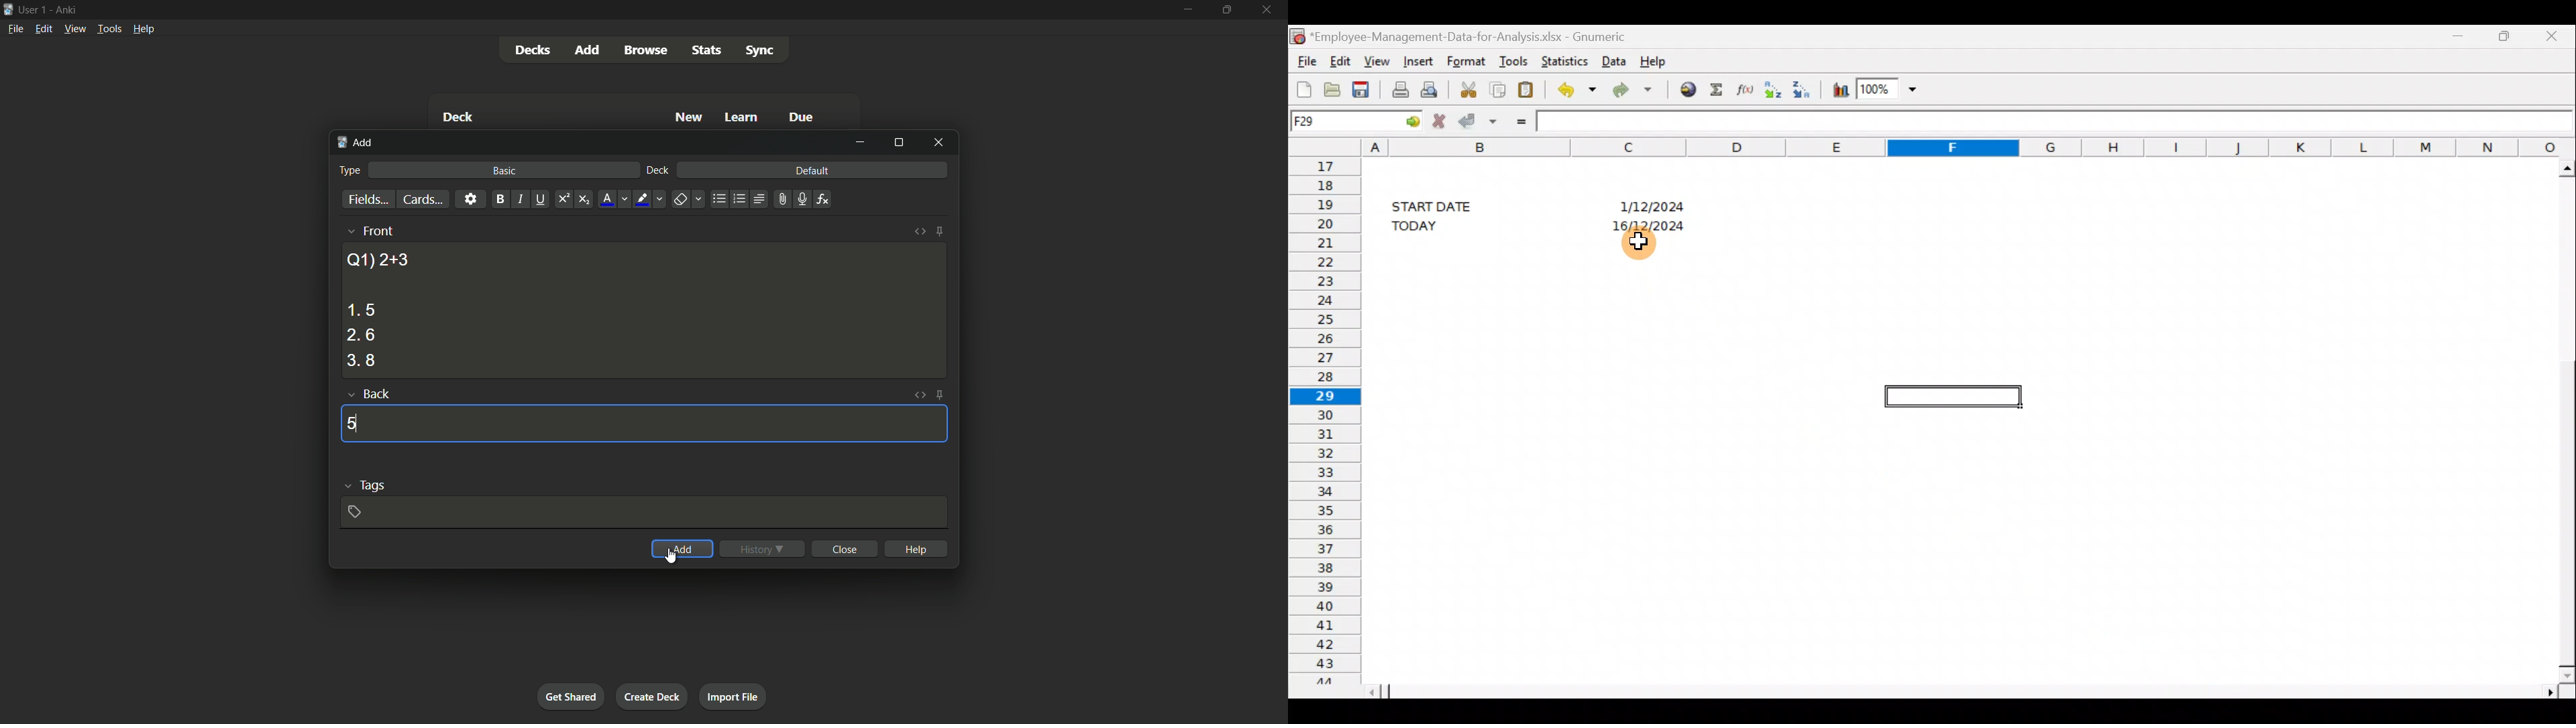 Image resolution: width=2576 pixels, height=728 pixels. Describe the element at coordinates (2561, 418) in the screenshot. I see `Scroll bar` at that location.